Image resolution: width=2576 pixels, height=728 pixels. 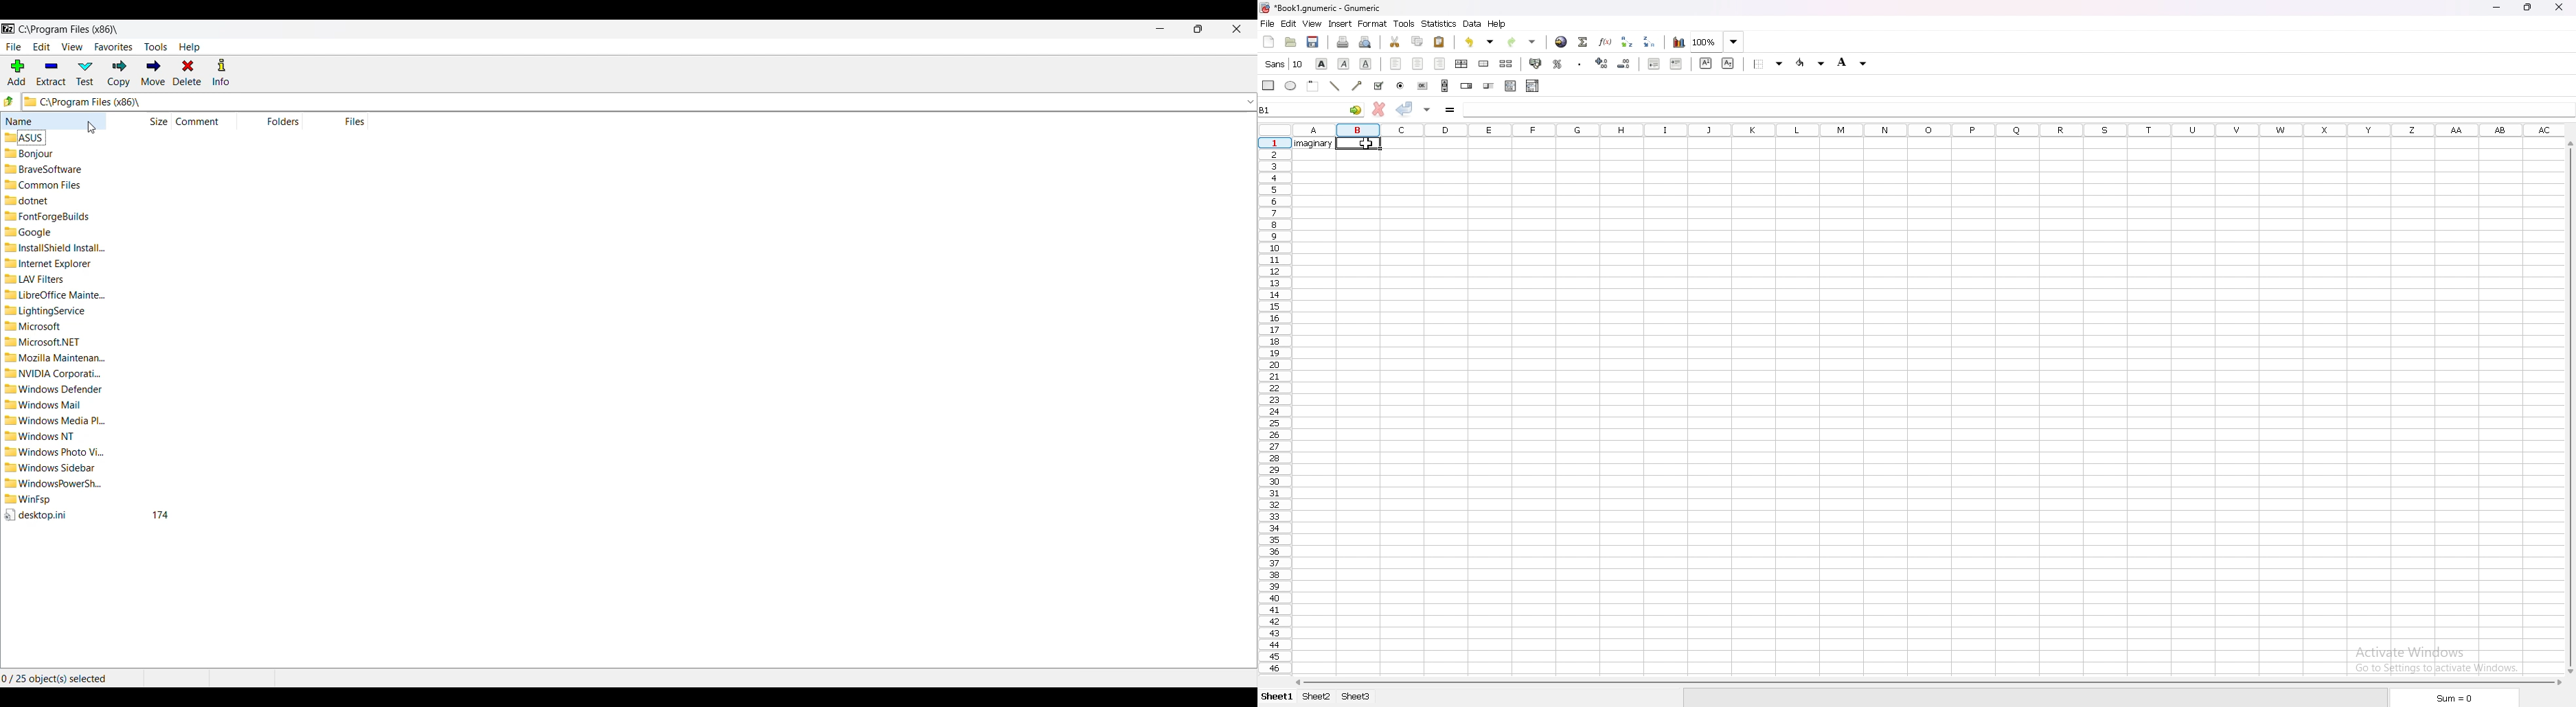 I want to click on cancel changes, so click(x=1379, y=109).